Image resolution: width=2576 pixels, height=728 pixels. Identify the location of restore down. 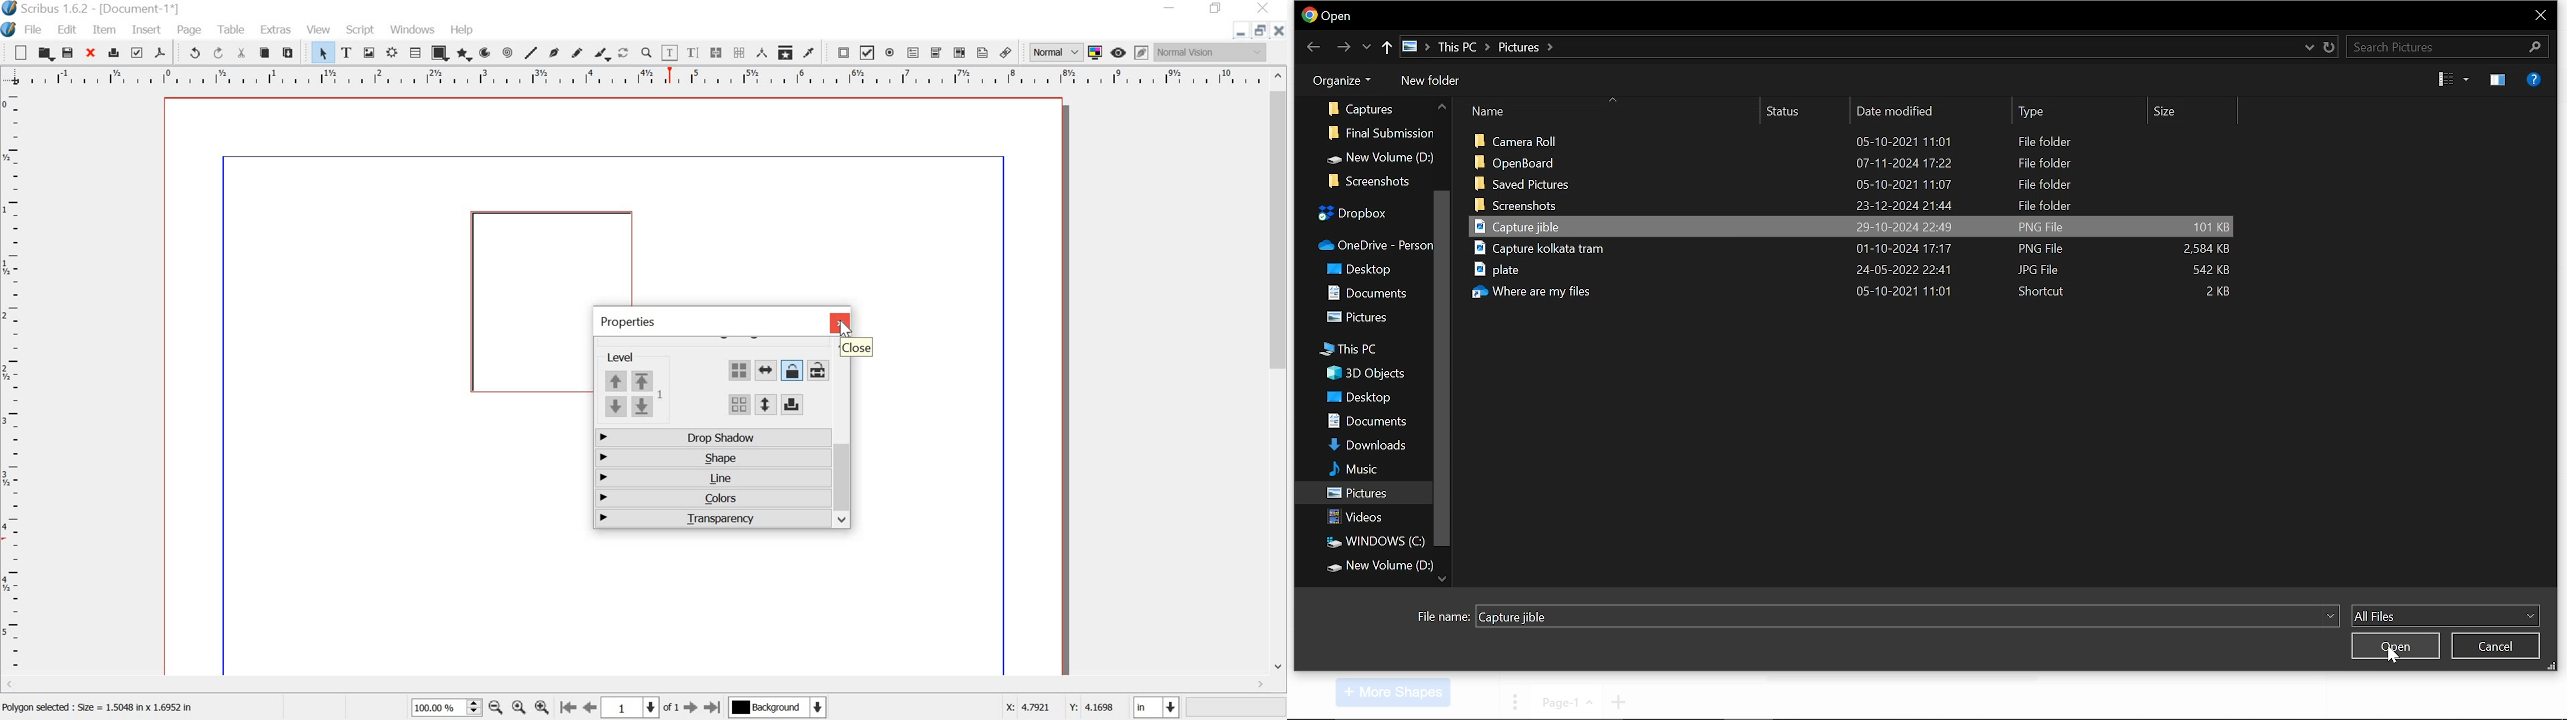
(1260, 30).